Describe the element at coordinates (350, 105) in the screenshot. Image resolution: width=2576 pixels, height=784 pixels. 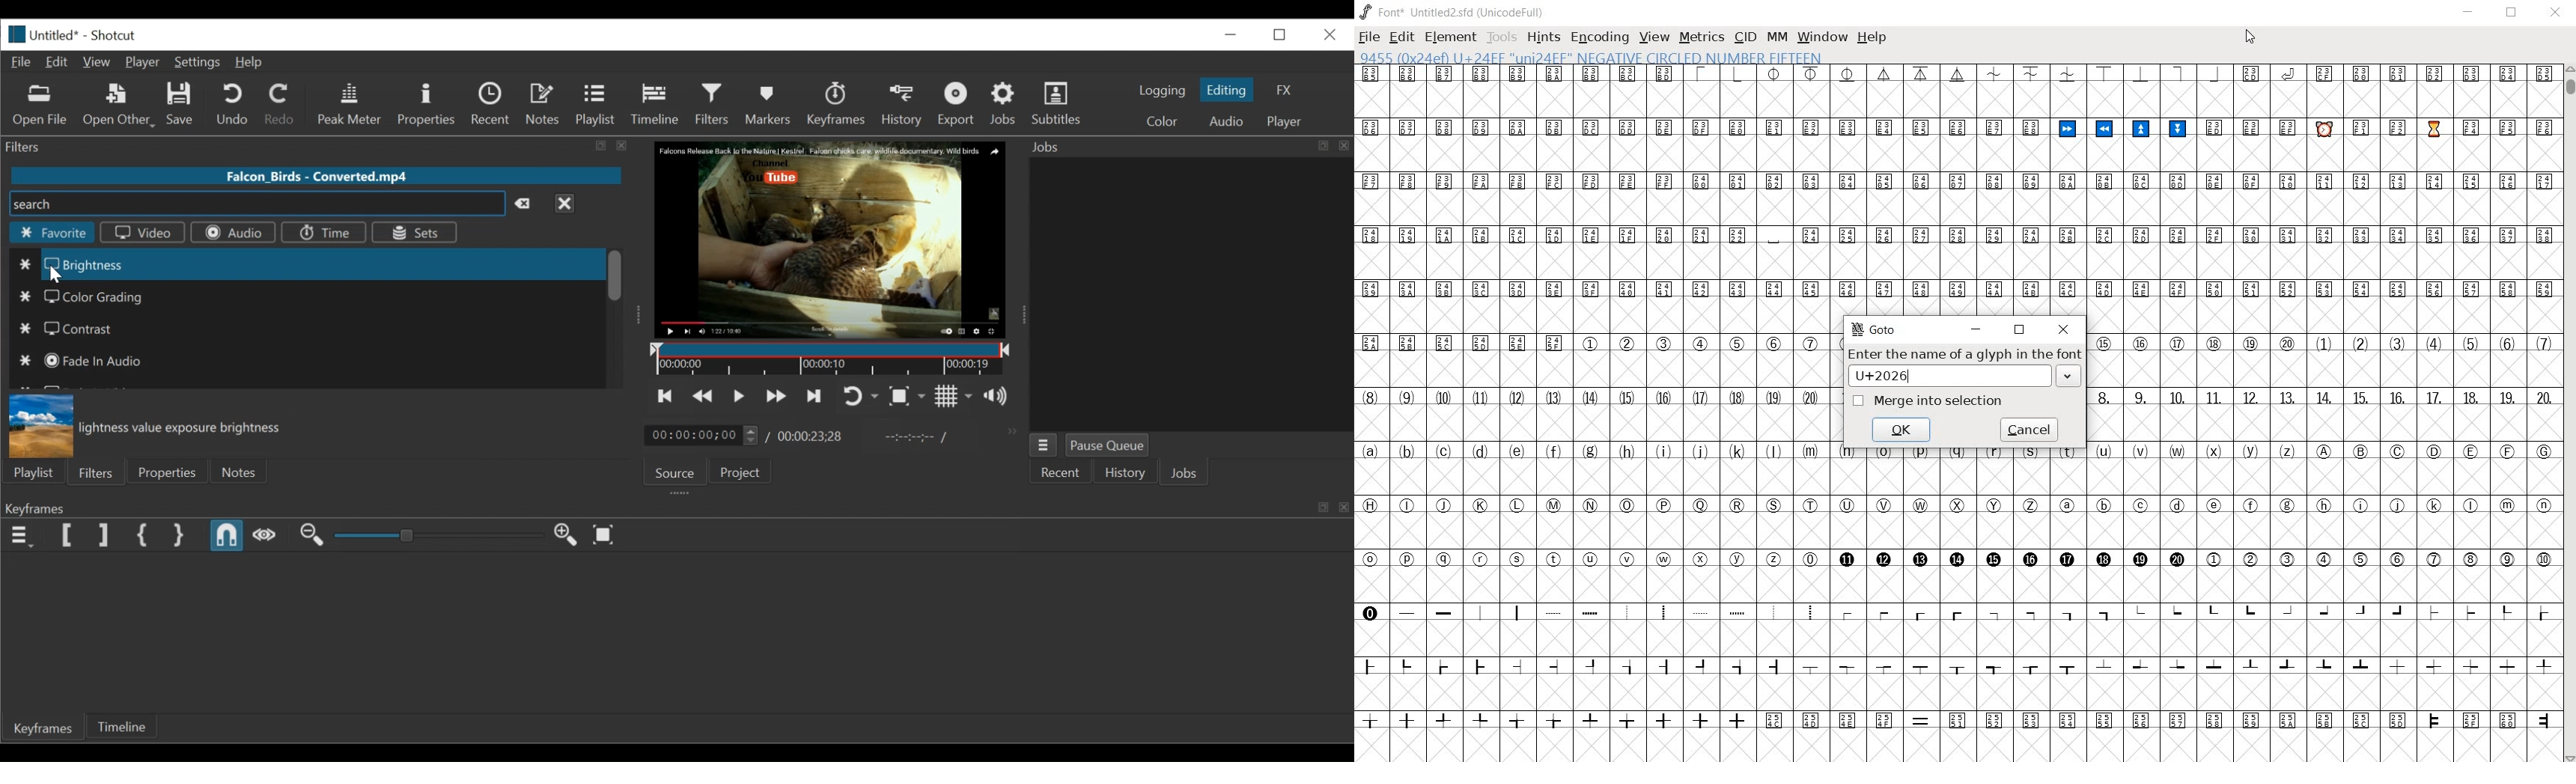
I see `Peak Meter` at that location.